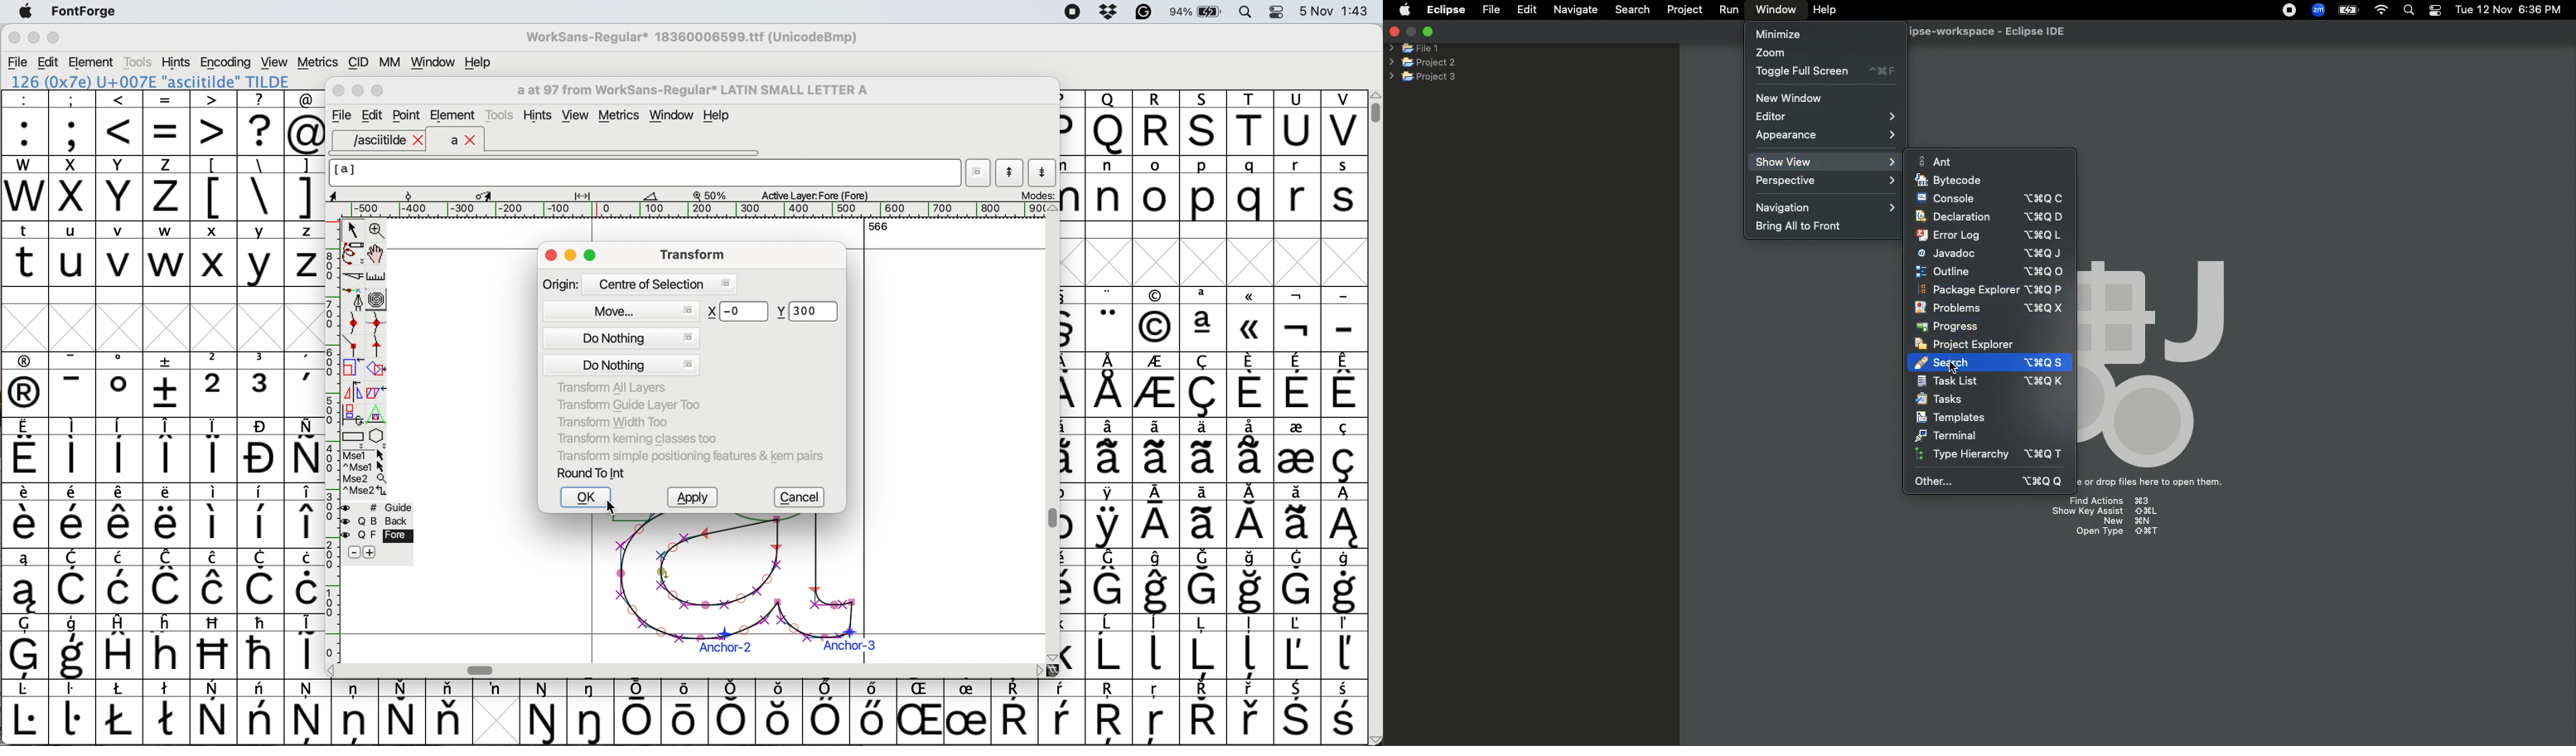  I want to click on minimise, so click(32, 39).